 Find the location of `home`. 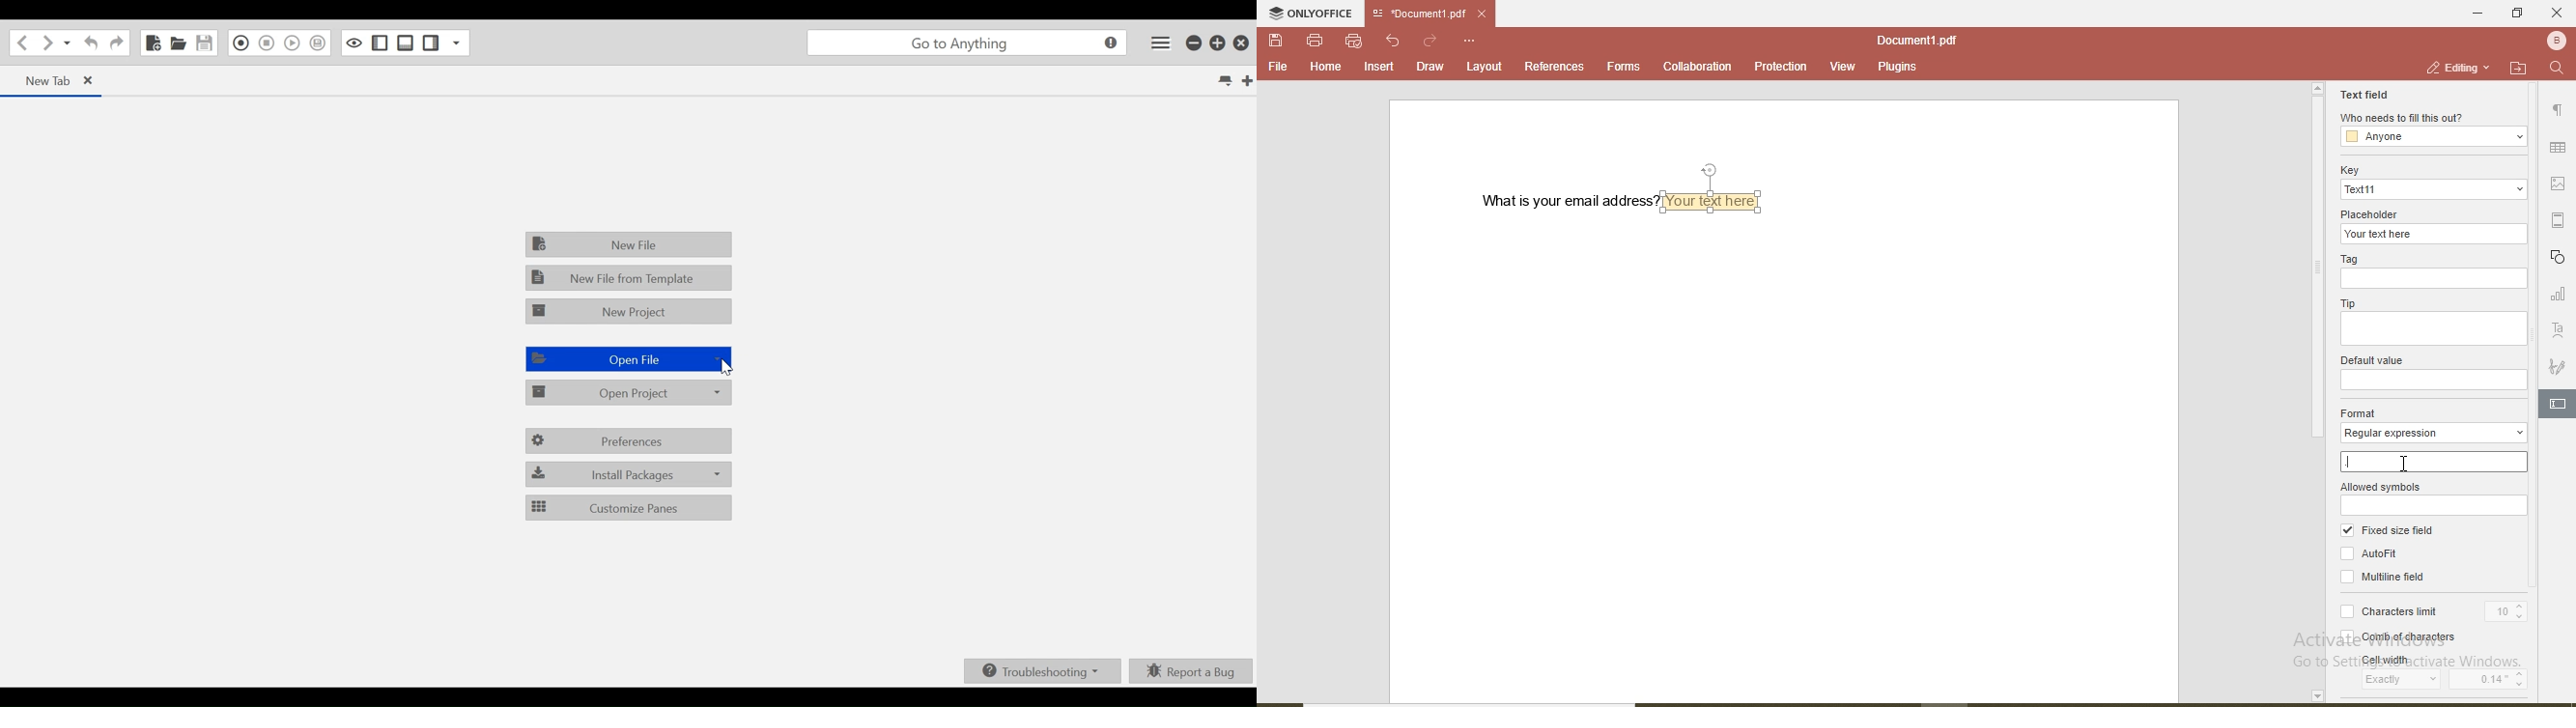

home is located at coordinates (1322, 67).